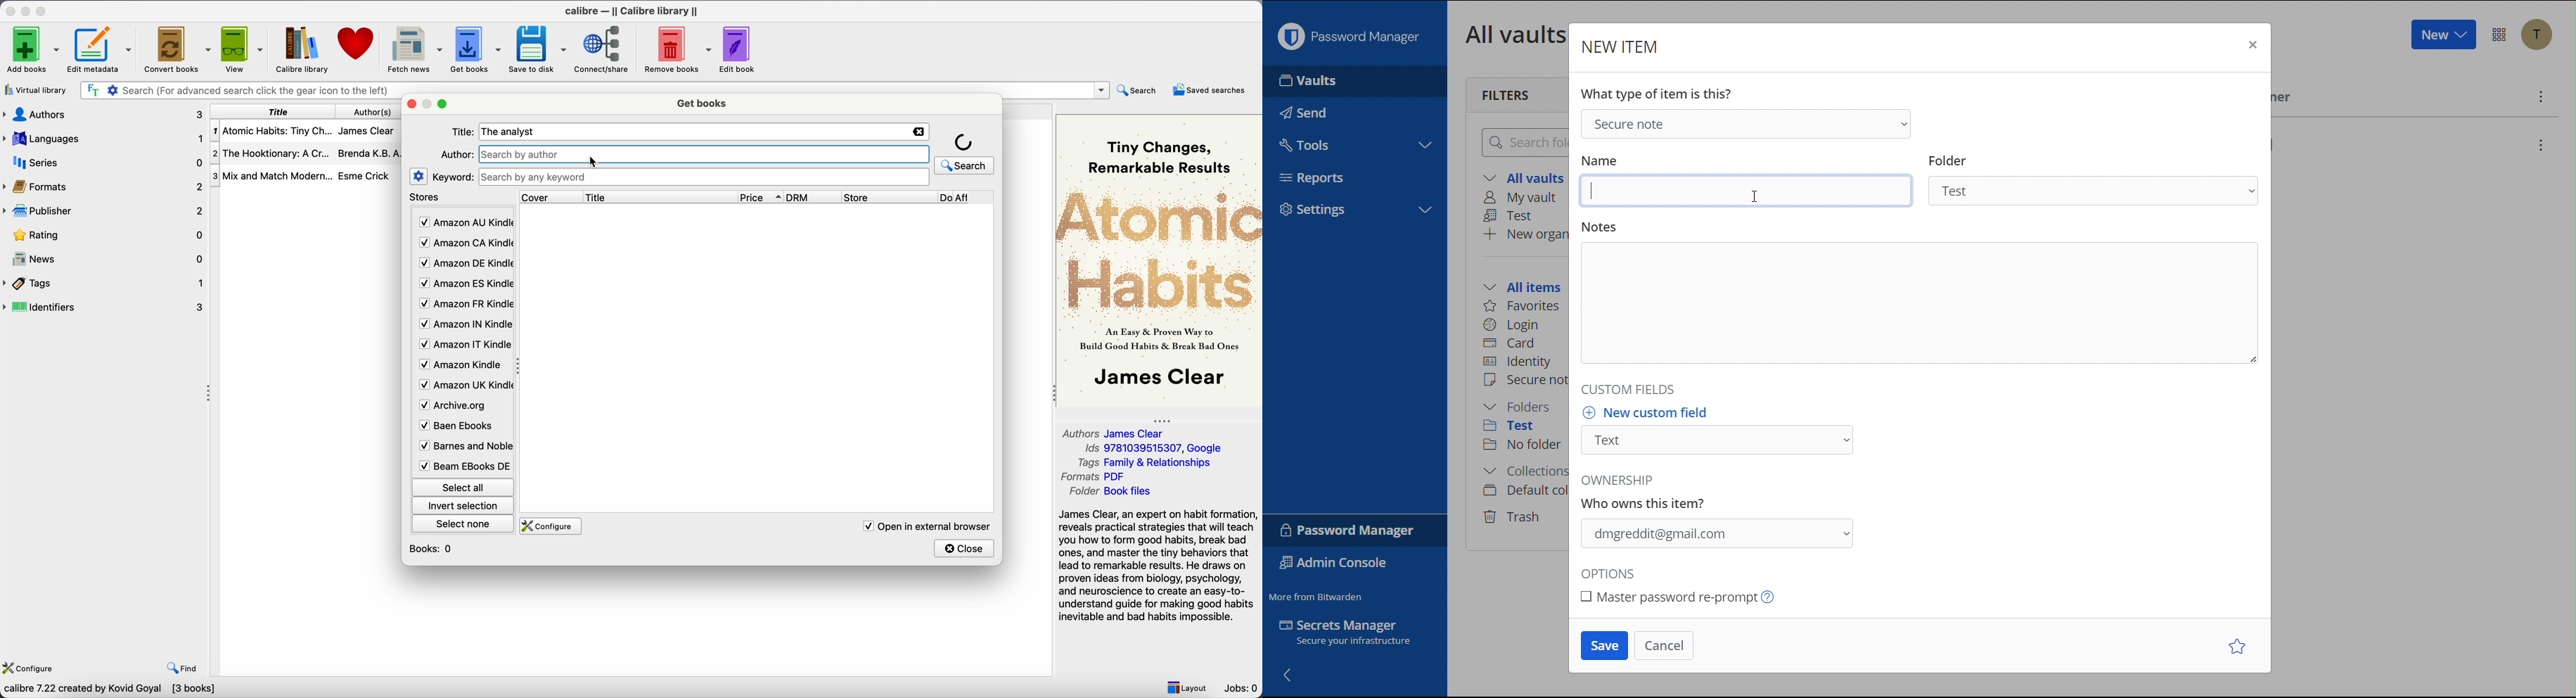 The height and width of the screenshot is (700, 2576). Describe the element at coordinates (2539, 96) in the screenshot. I see `More` at that location.